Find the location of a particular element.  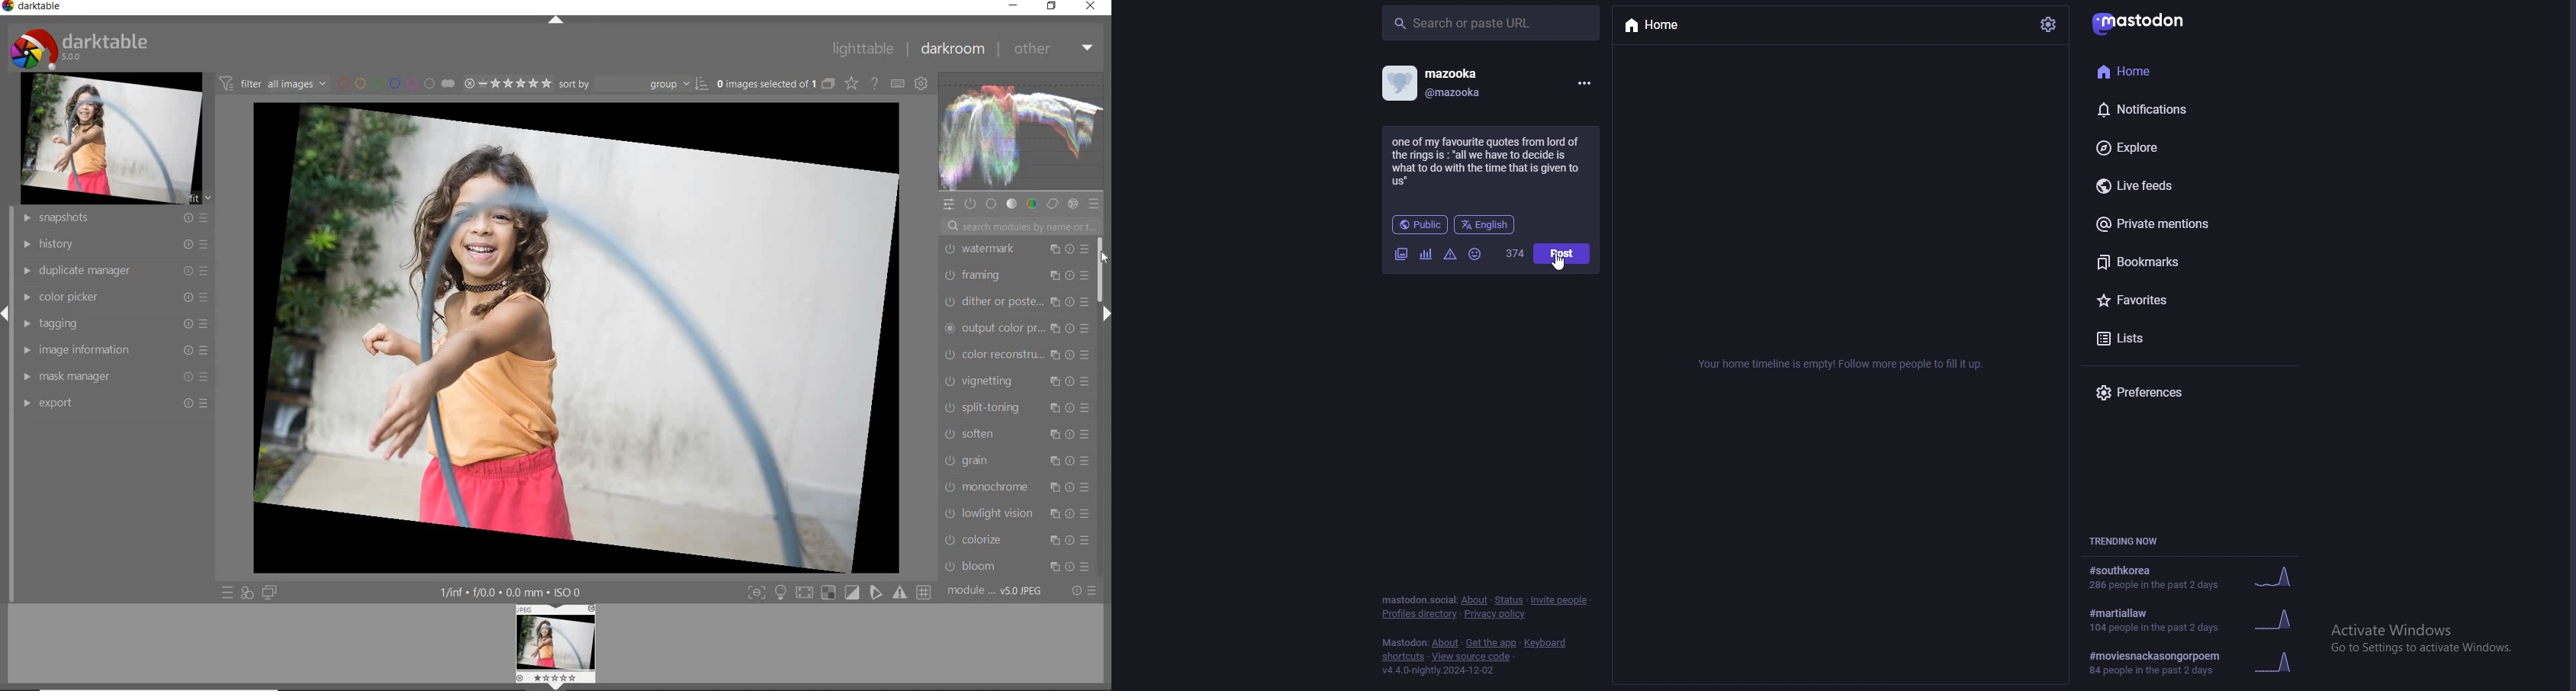

menu is located at coordinates (1583, 83).